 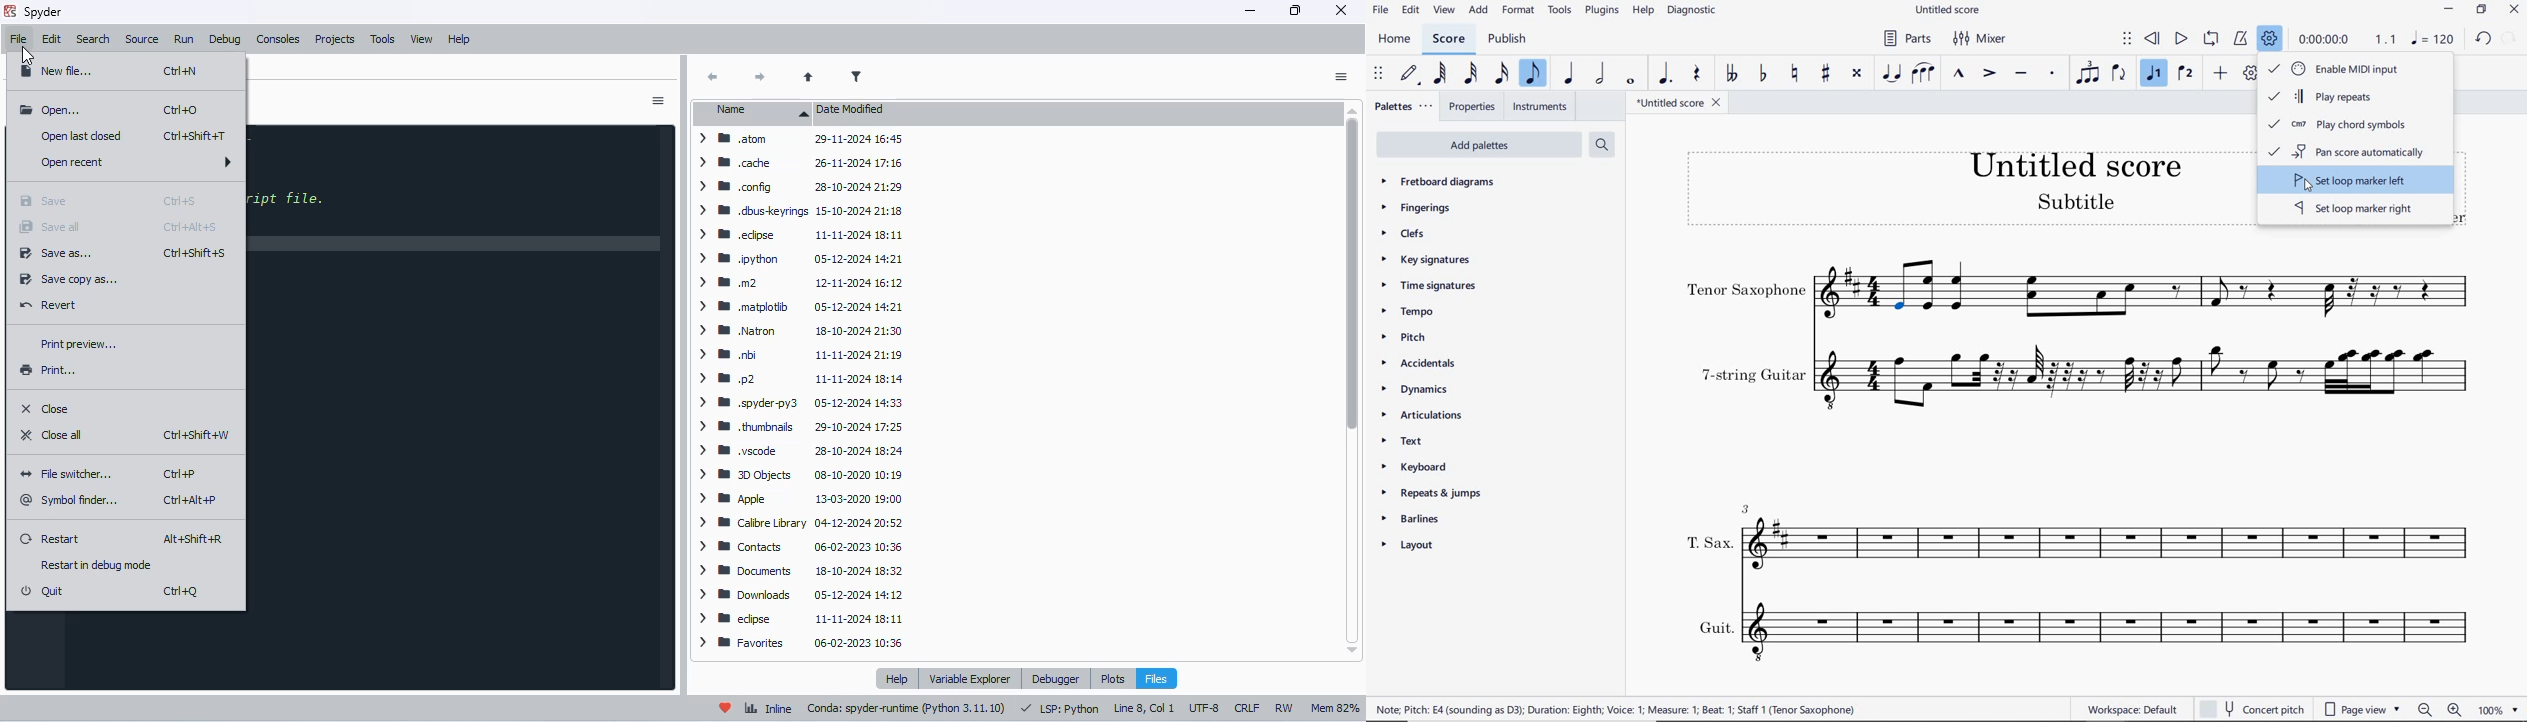 What do you see at coordinates (2452, 9) in the screenshot?
I see `MINIMIZE` at bounding box center [2452, 9].